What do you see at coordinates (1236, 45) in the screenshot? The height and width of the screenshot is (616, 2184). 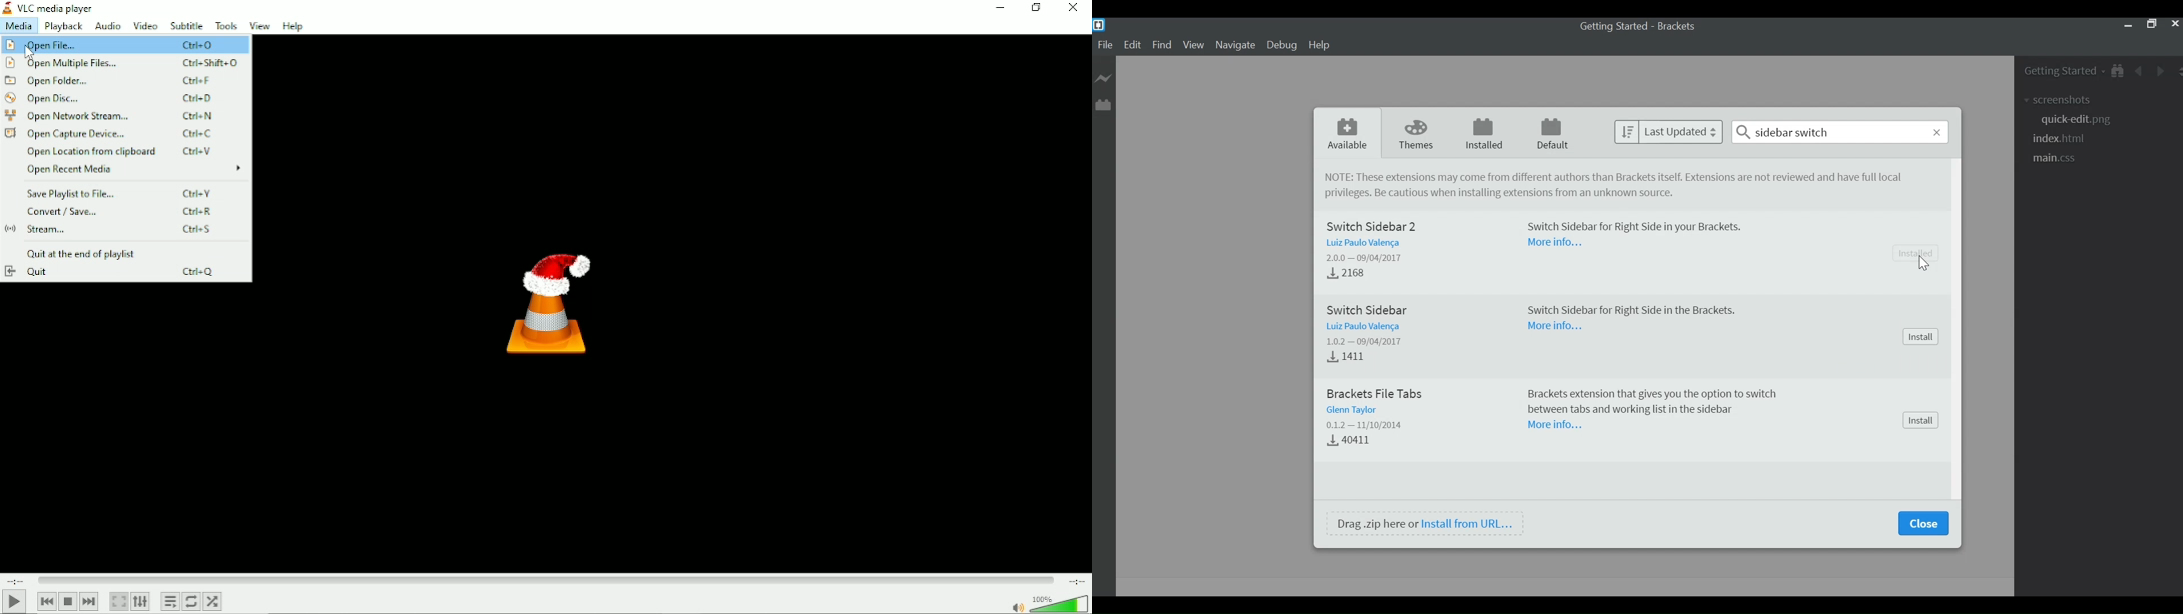 I see `Navigate` at bounding box center [1236, 45].